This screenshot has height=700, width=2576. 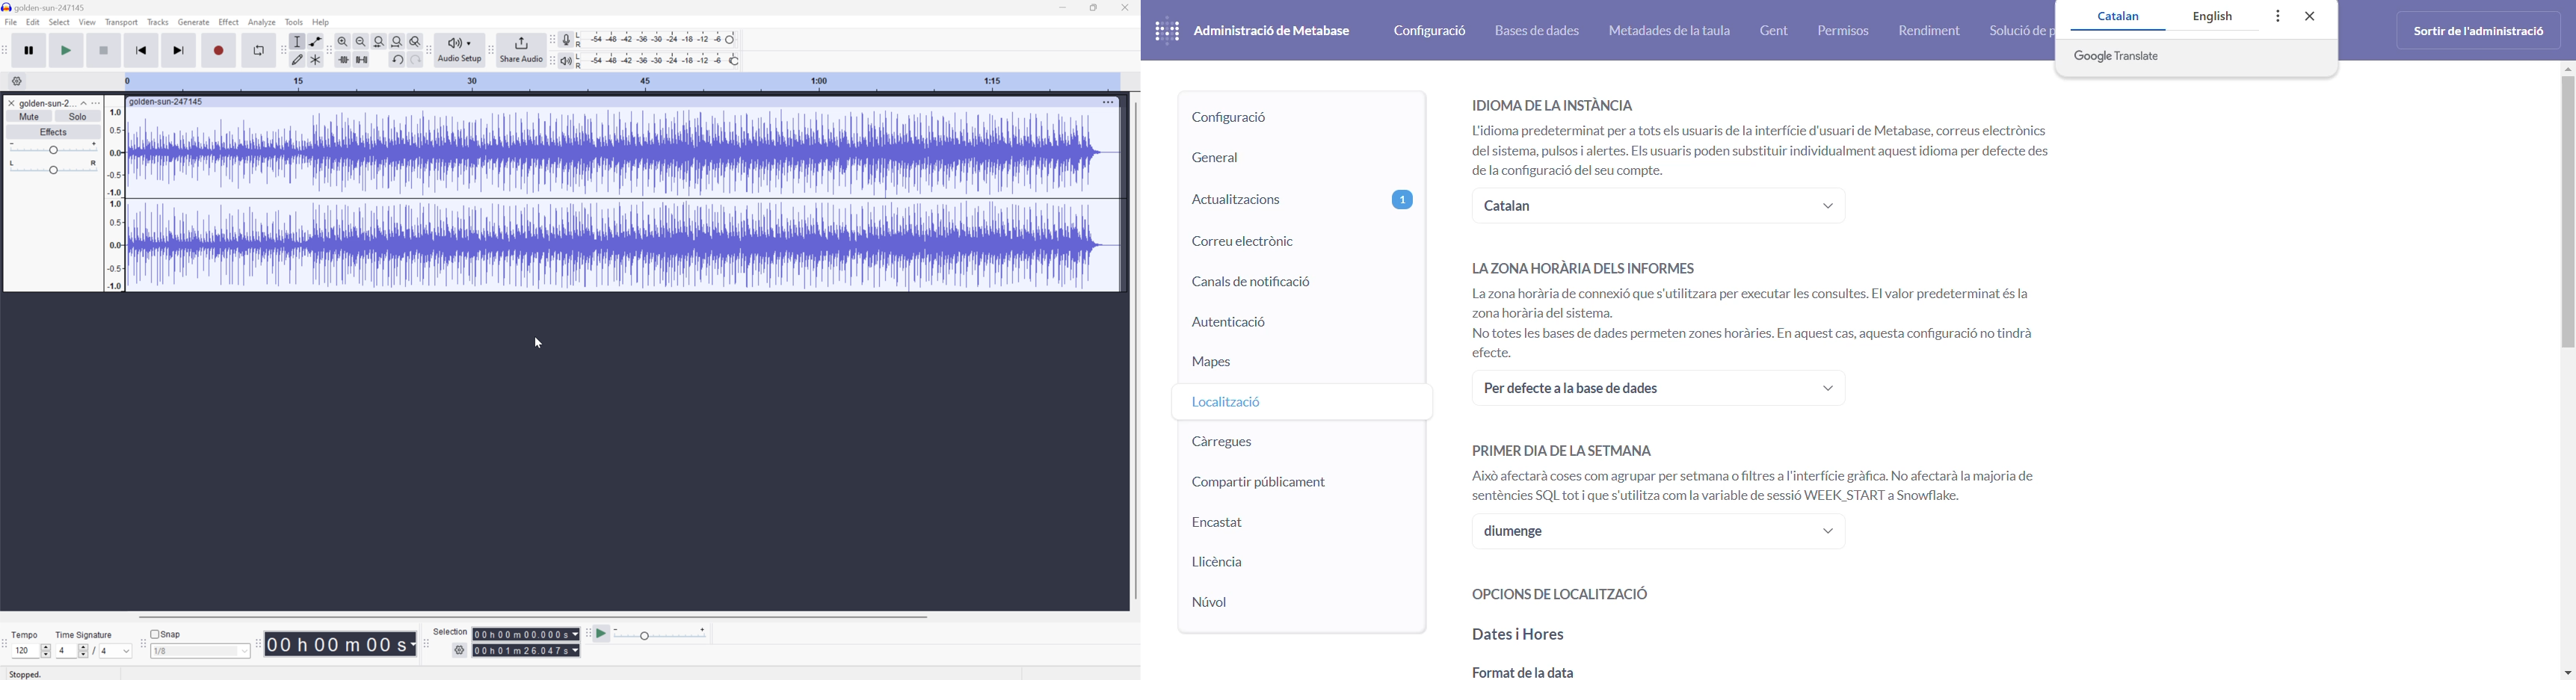 I want to click on Mute, so click(x=29, y=116).